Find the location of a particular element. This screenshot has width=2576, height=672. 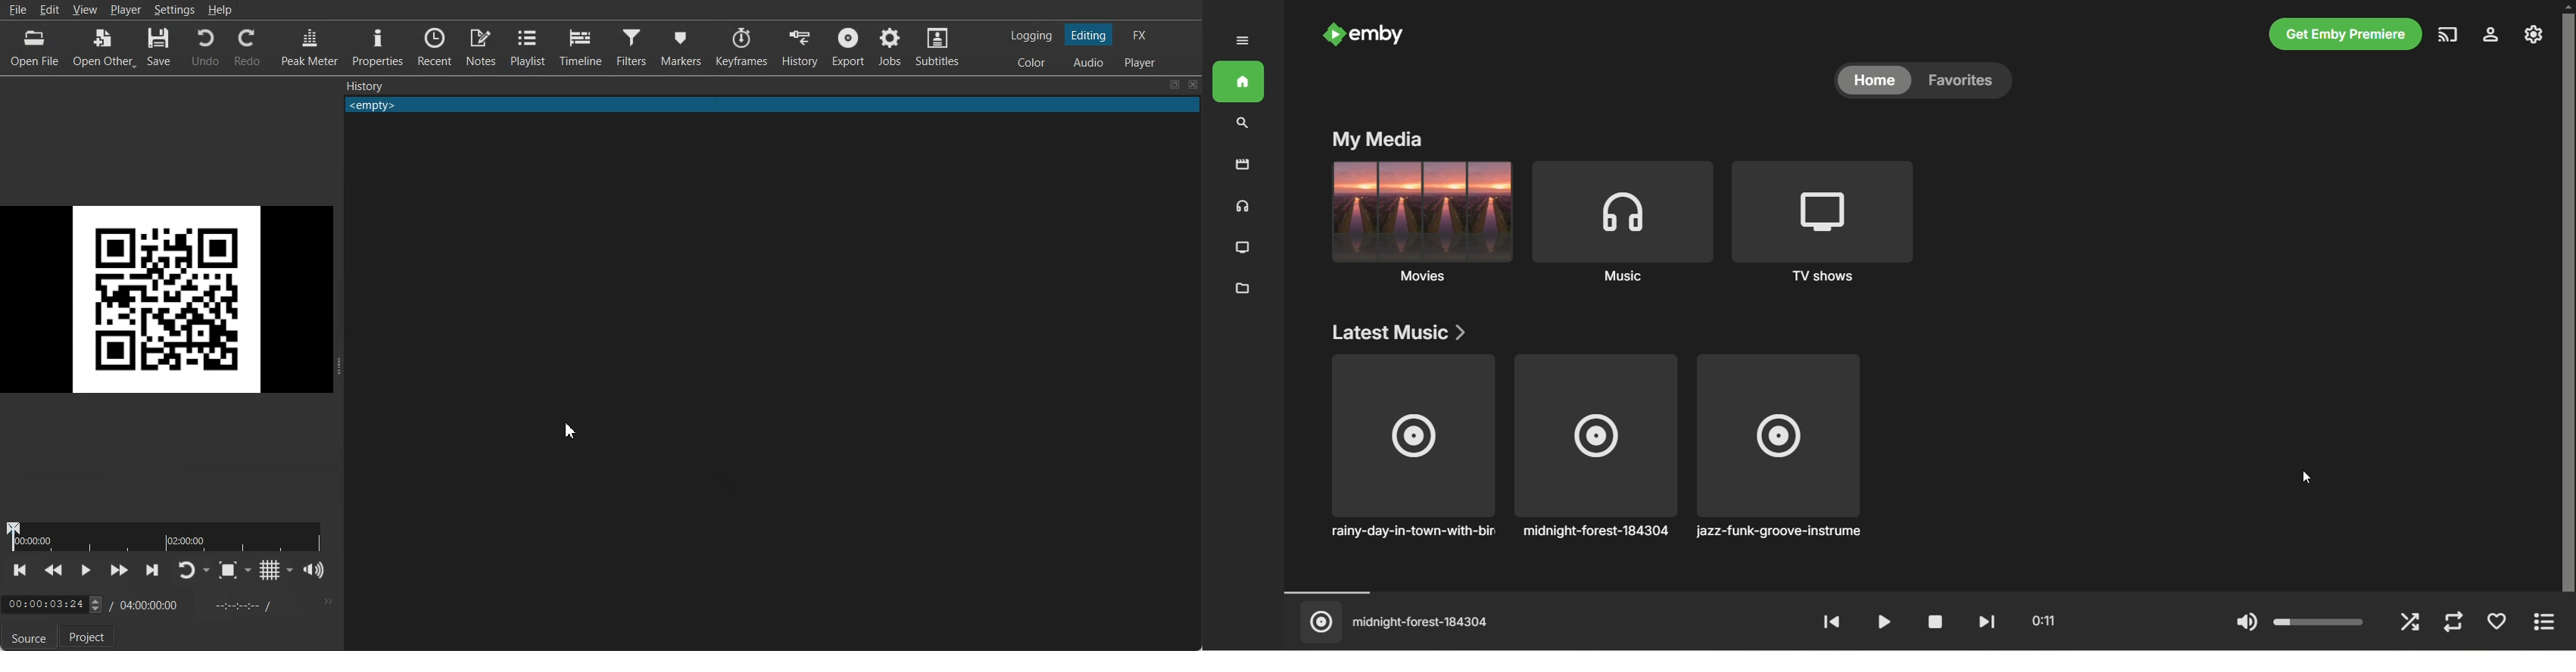

Drop down box is located at coordinates (290, 569).